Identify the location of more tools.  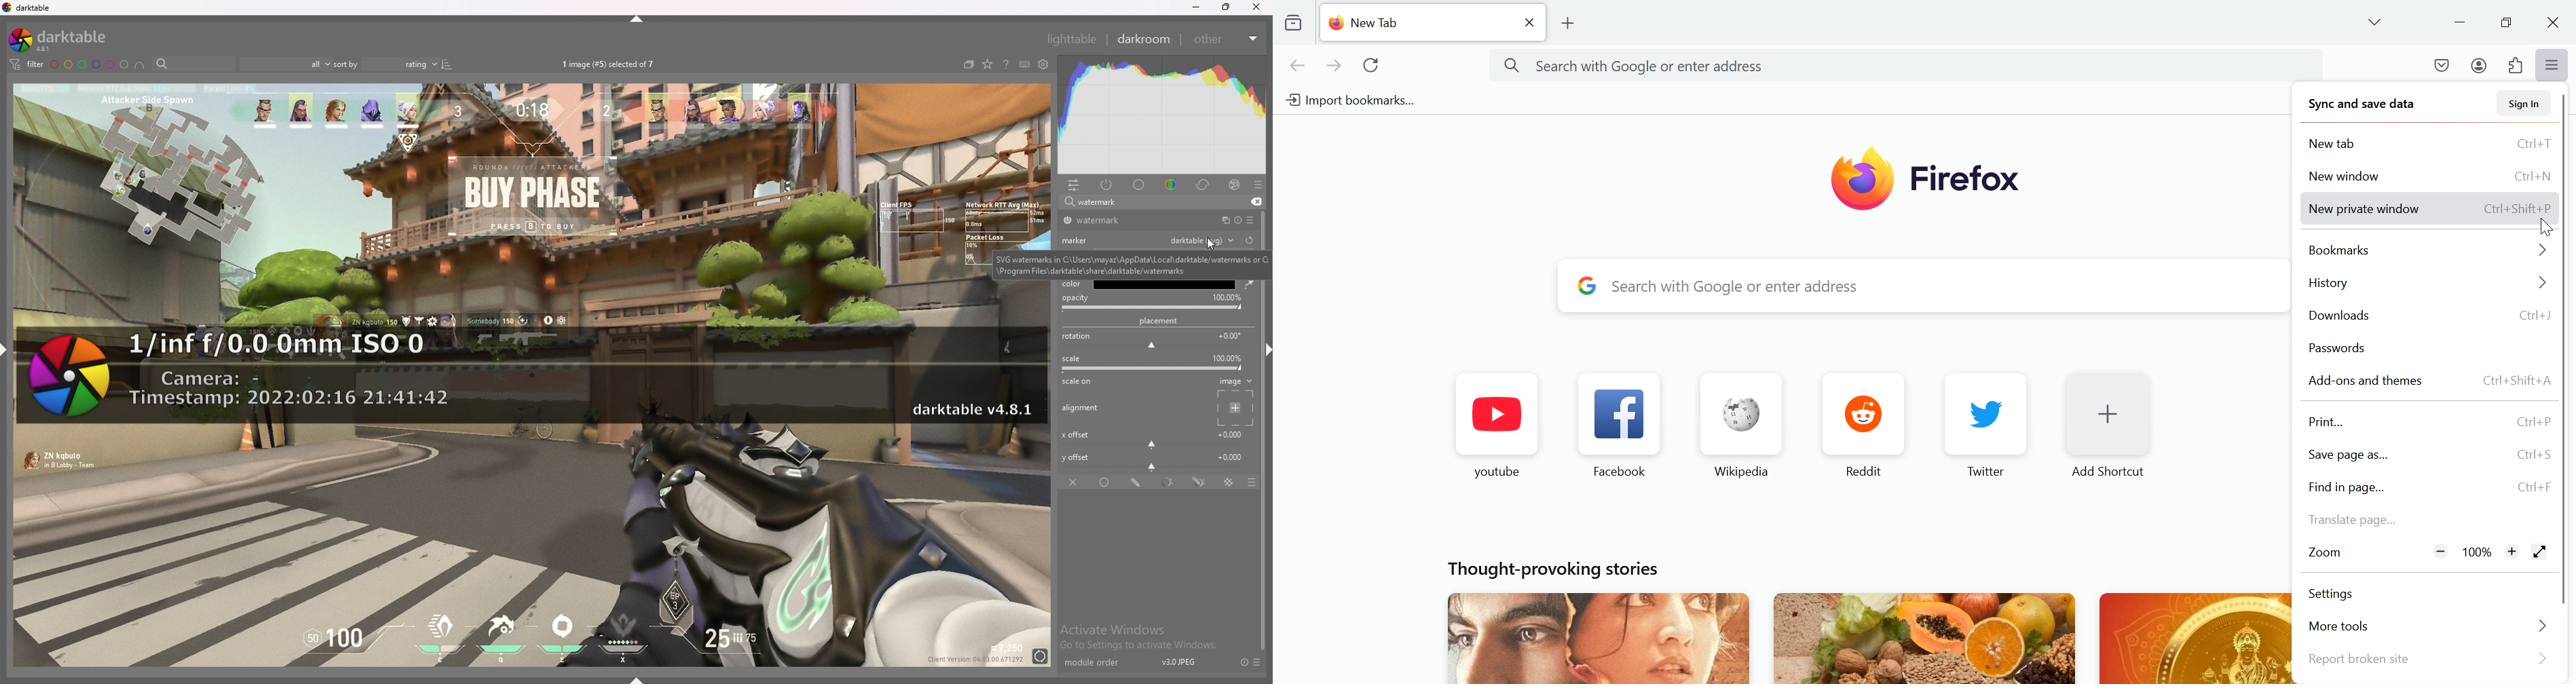
(2427, 626).